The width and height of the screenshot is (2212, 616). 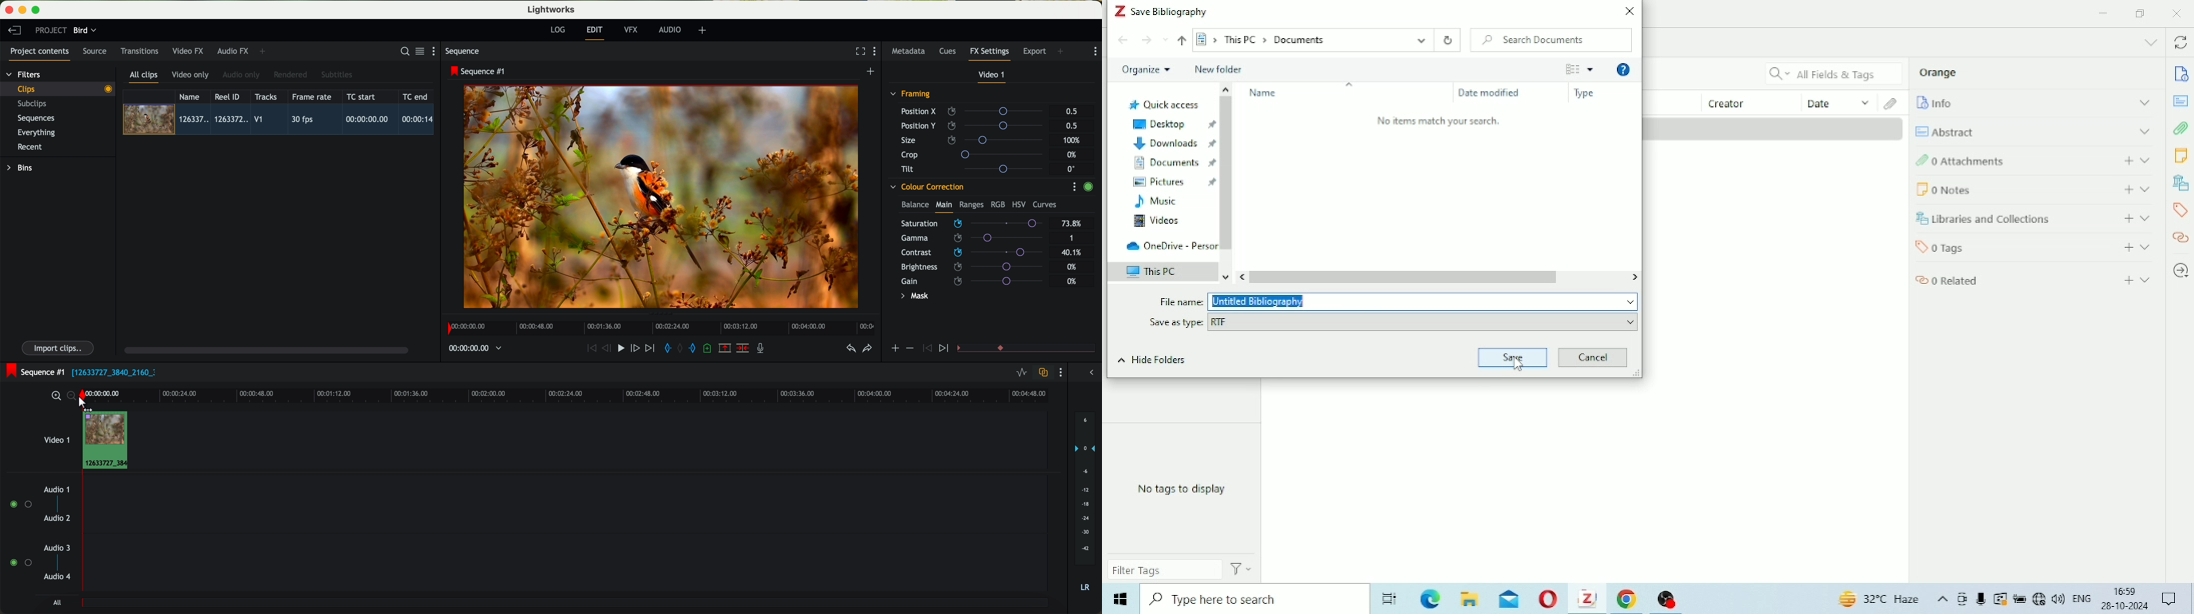 I want to click on enable audio, so click(x=20, y=562).